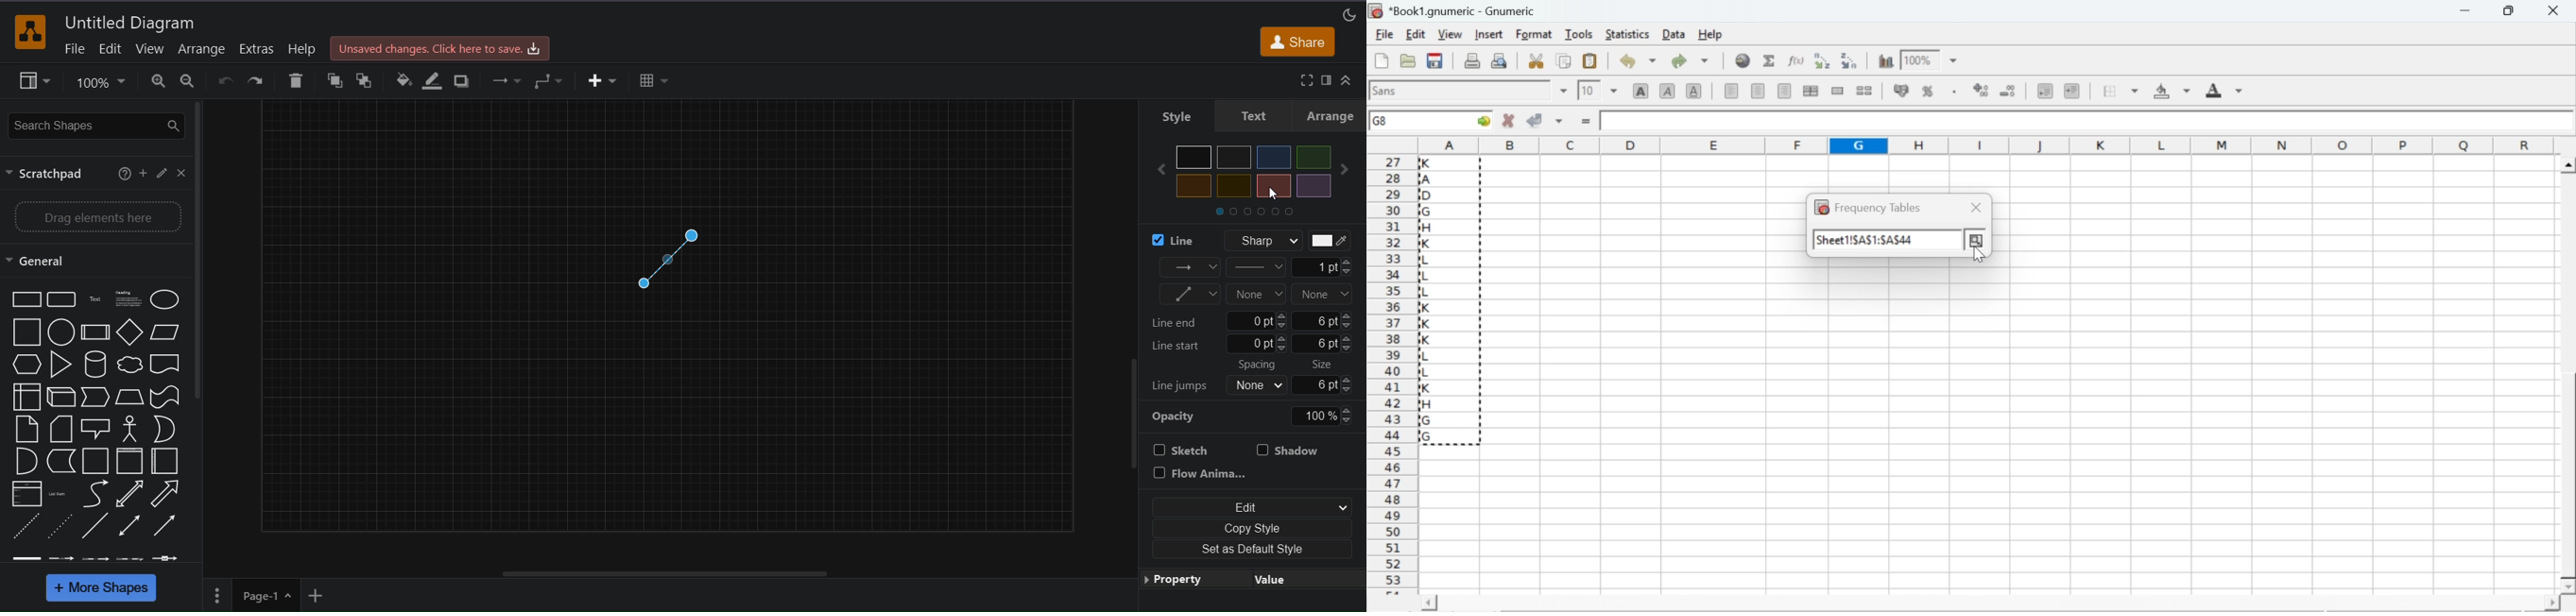 The width and height of the screenshot is (2576, 616). Describe the element at coordinates (296, 79) in the screenshot. I see `delete` at that location.